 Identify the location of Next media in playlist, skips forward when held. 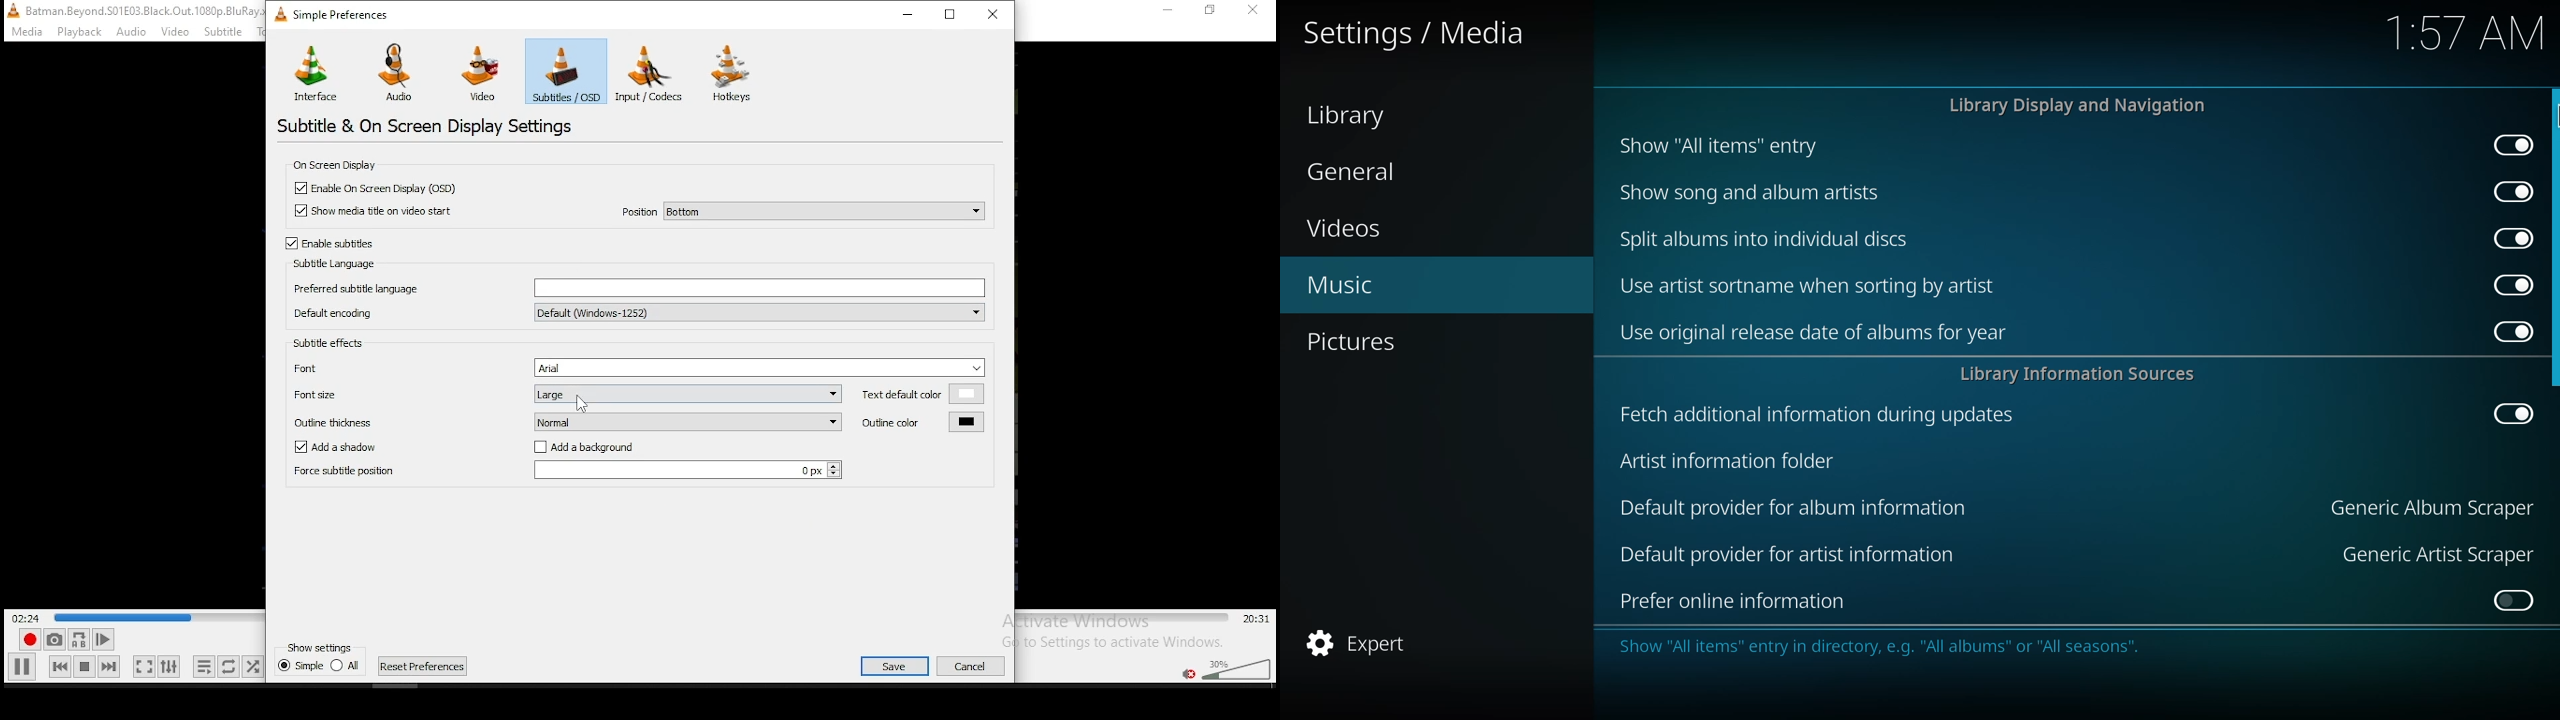
(108, 667).